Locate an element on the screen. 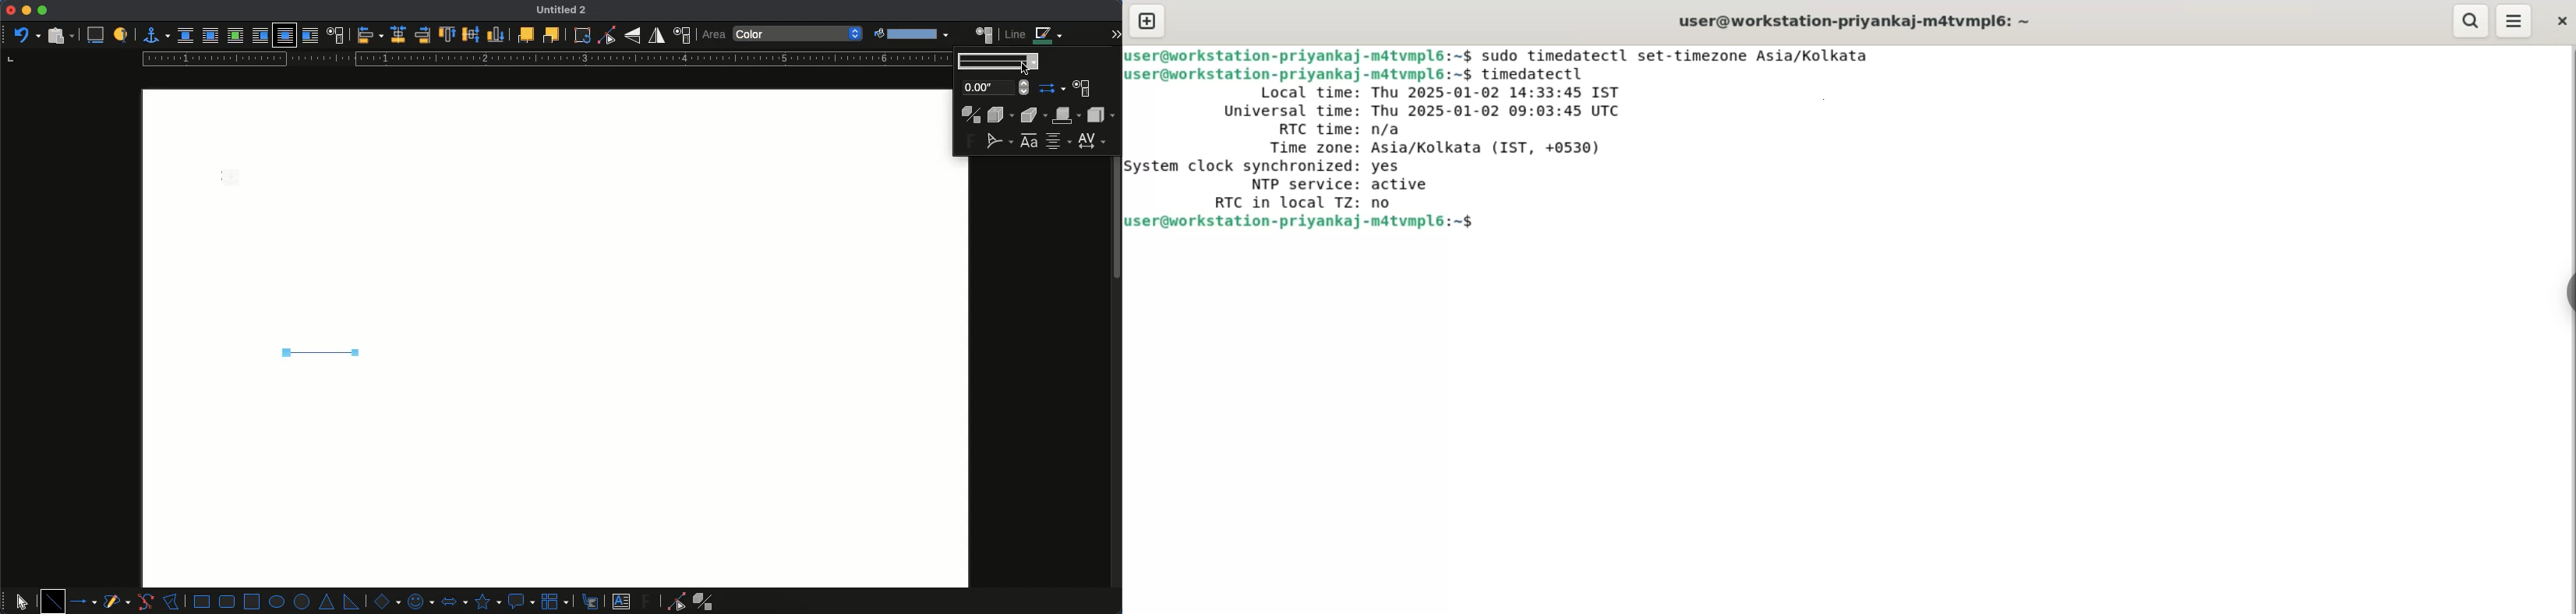  back one is located at coordinates (549, 34).